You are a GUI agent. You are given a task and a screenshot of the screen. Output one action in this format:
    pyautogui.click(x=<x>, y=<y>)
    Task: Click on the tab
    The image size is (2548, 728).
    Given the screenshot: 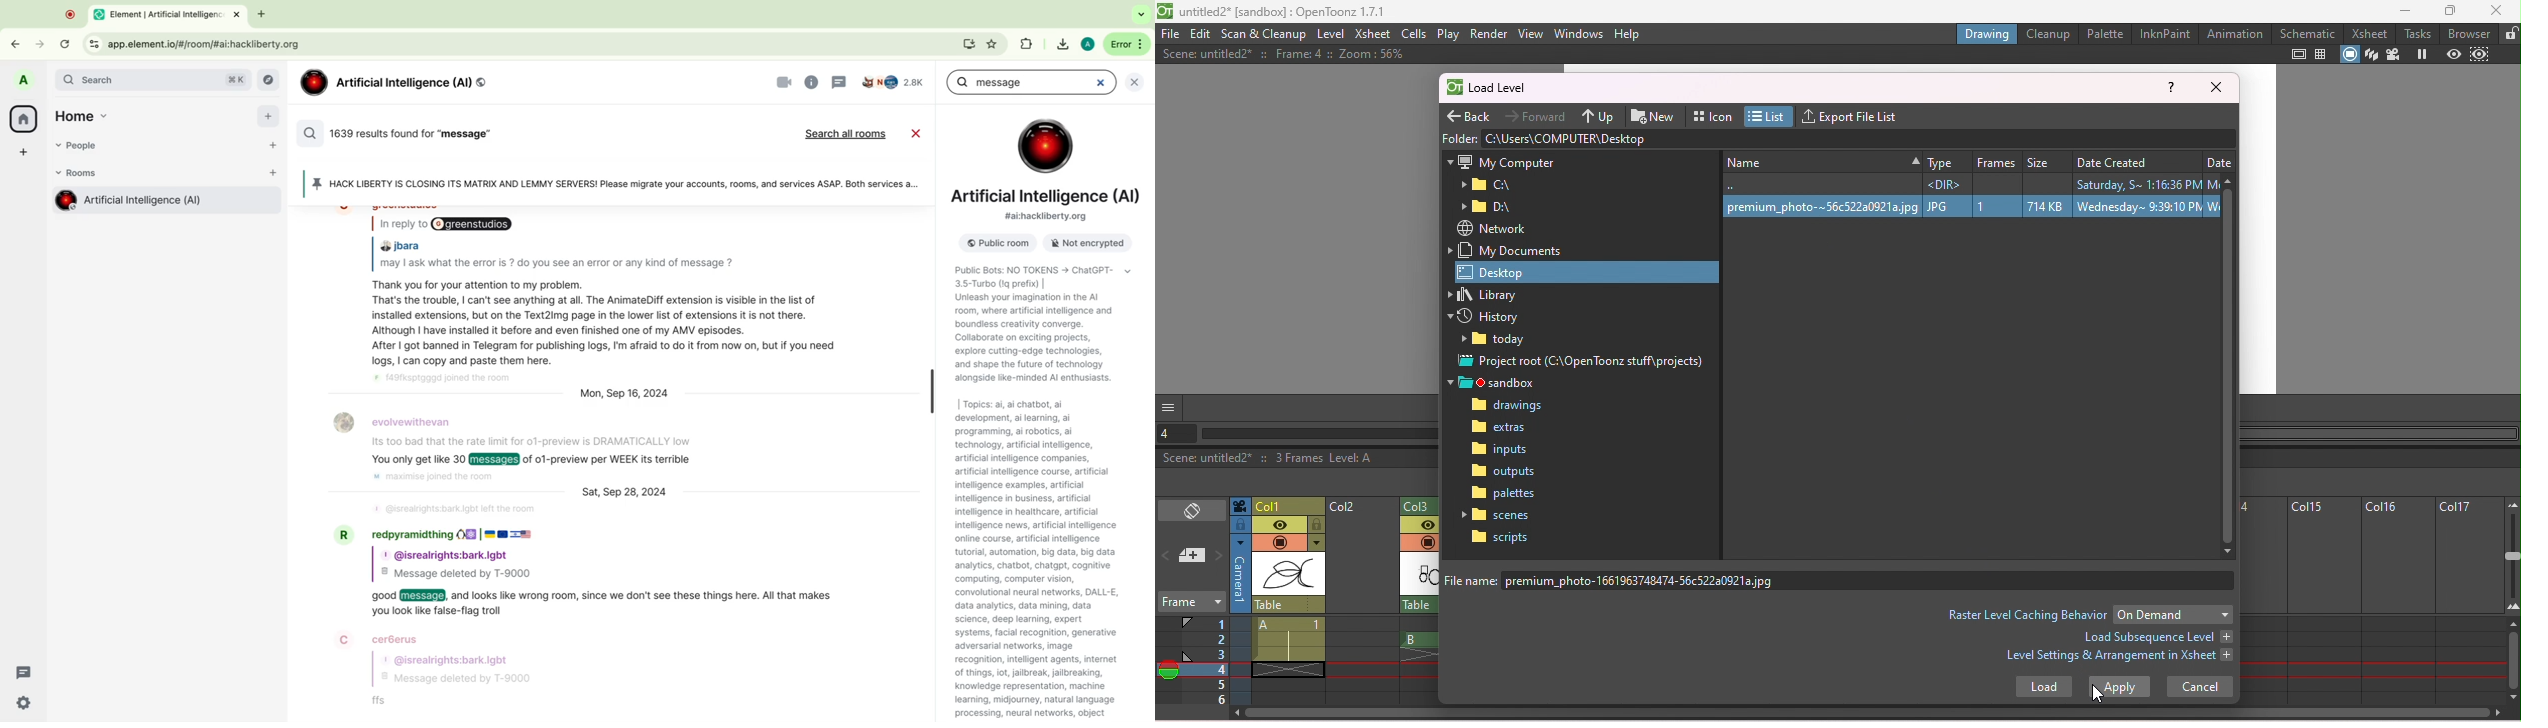 What is the action you would take?
    pyautogui.click(x=170, y=13)
    